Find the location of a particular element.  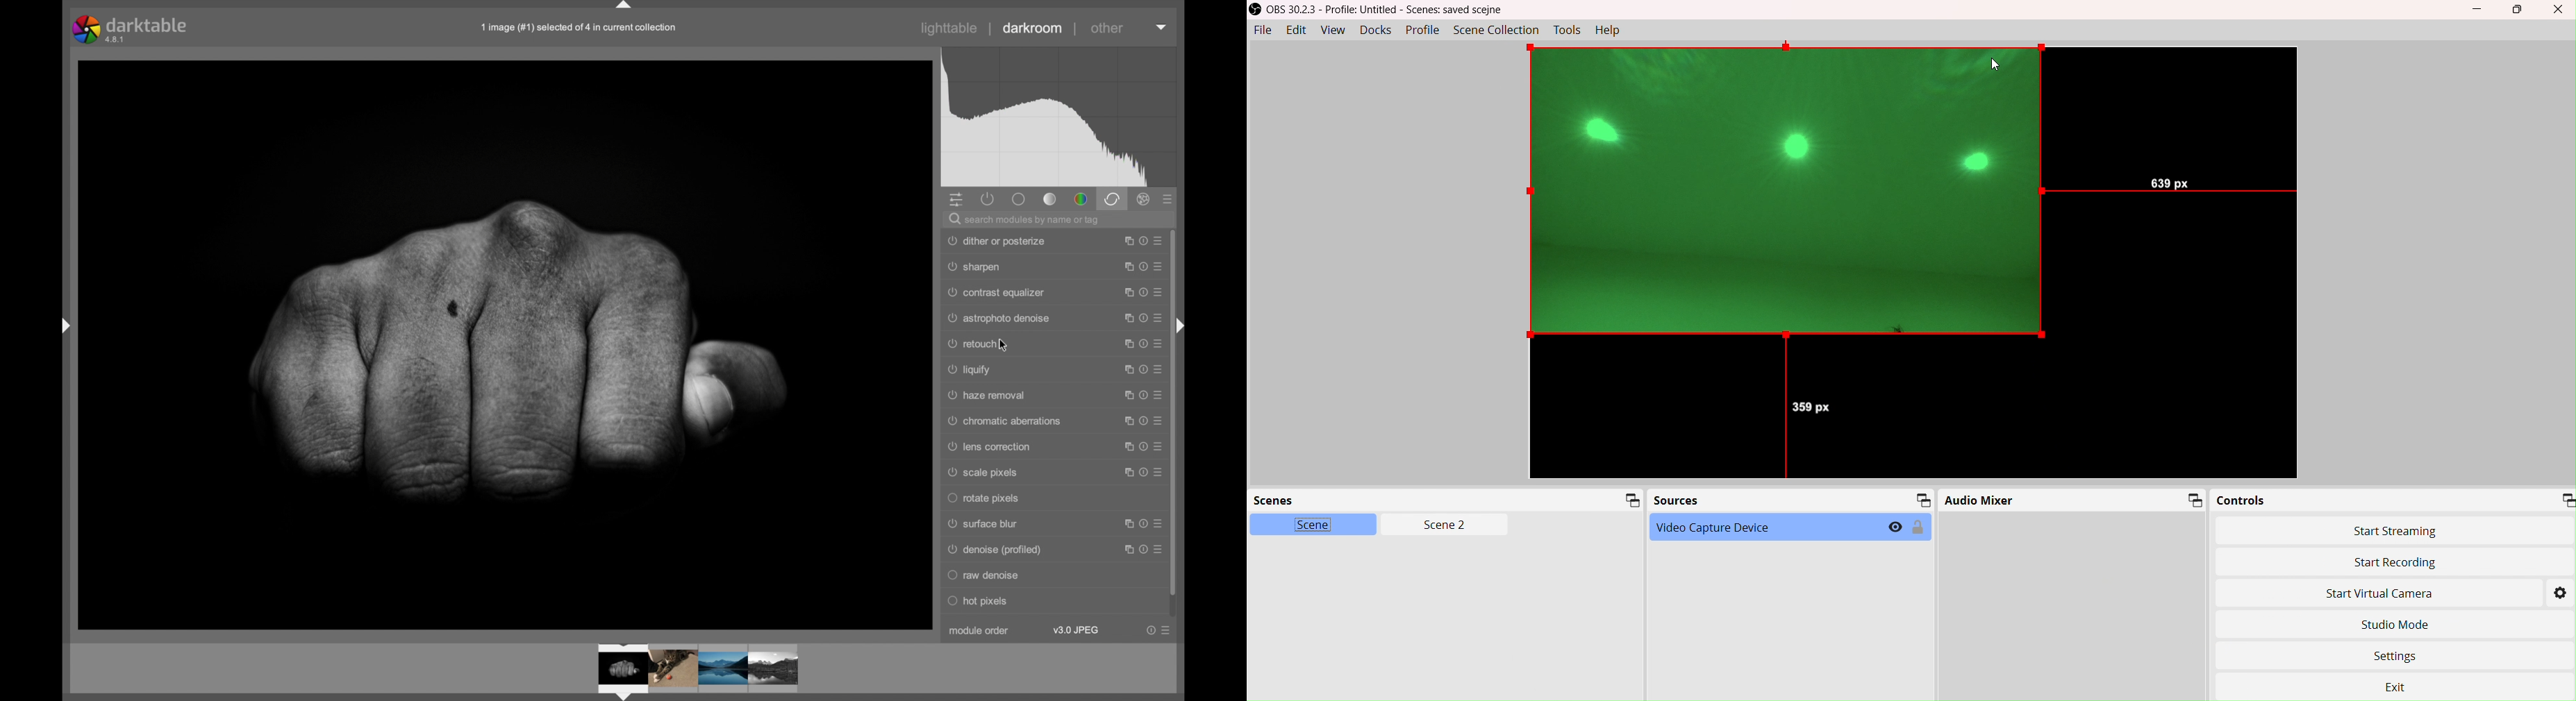

Tools is located at coordinates (1568, 31).